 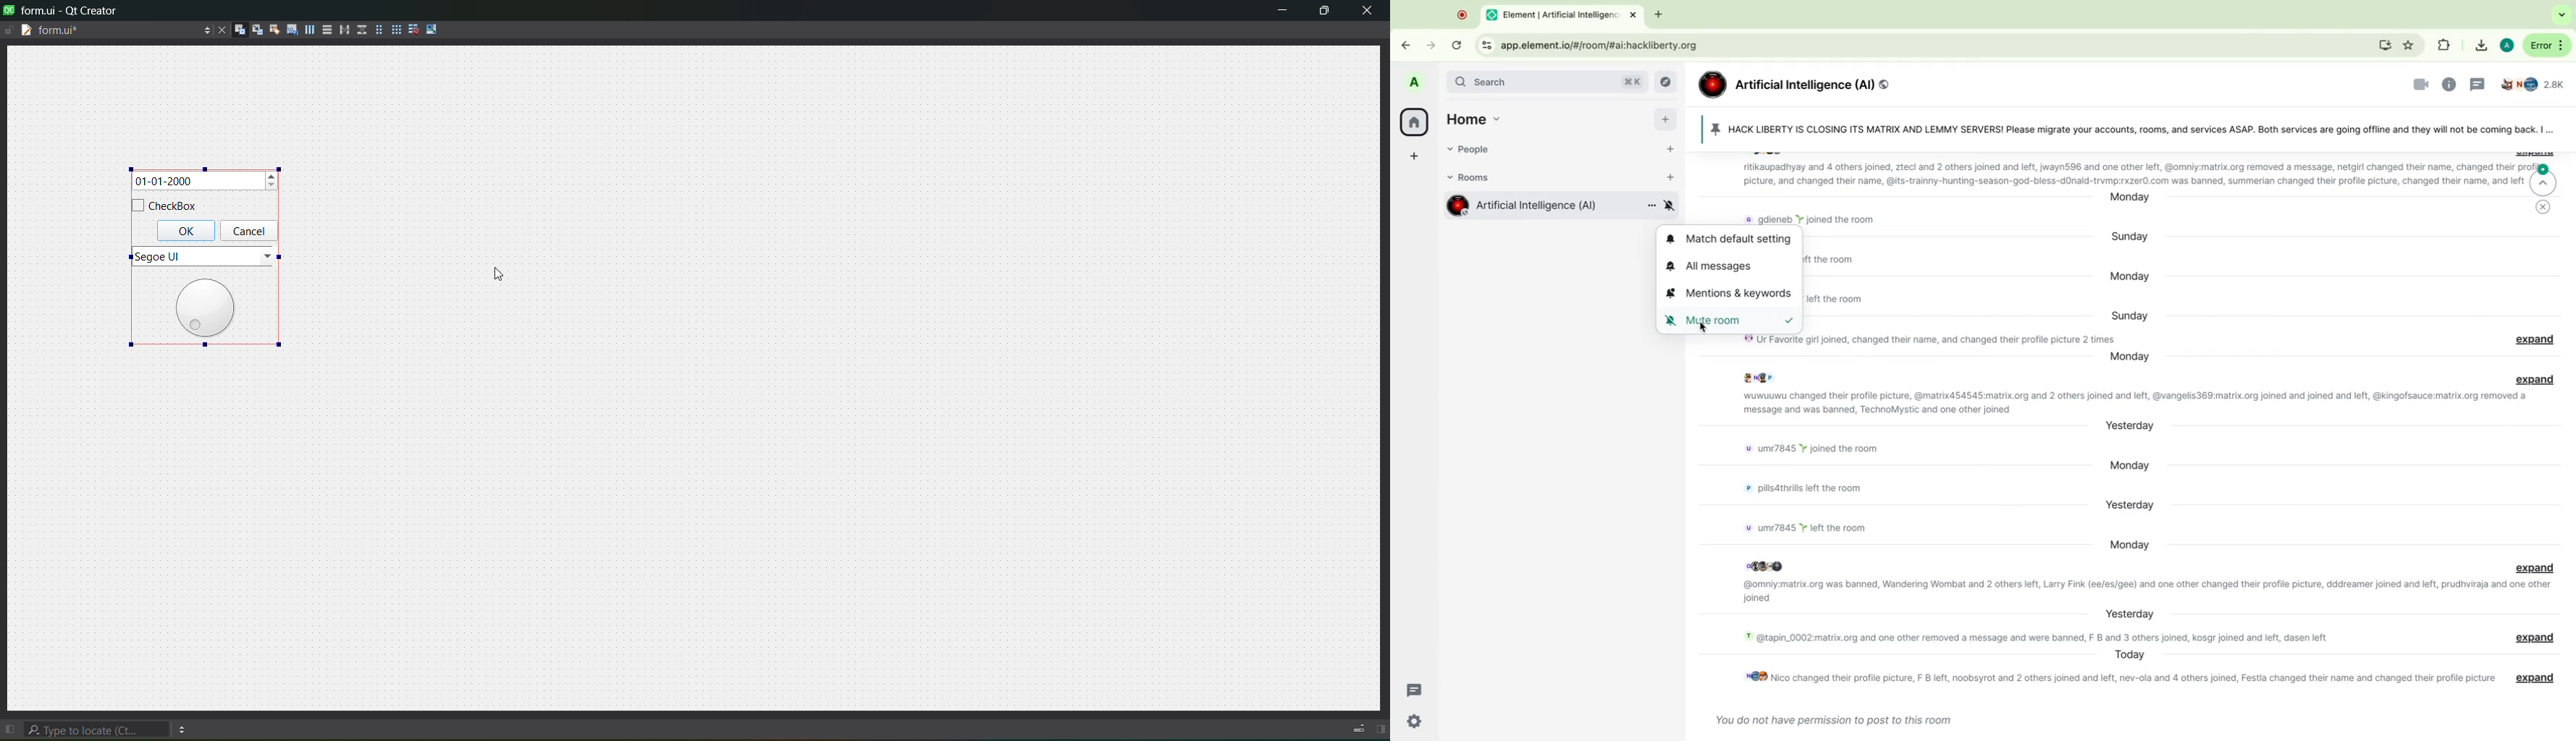 I want to click on break layout, so click(x=414, y=28).